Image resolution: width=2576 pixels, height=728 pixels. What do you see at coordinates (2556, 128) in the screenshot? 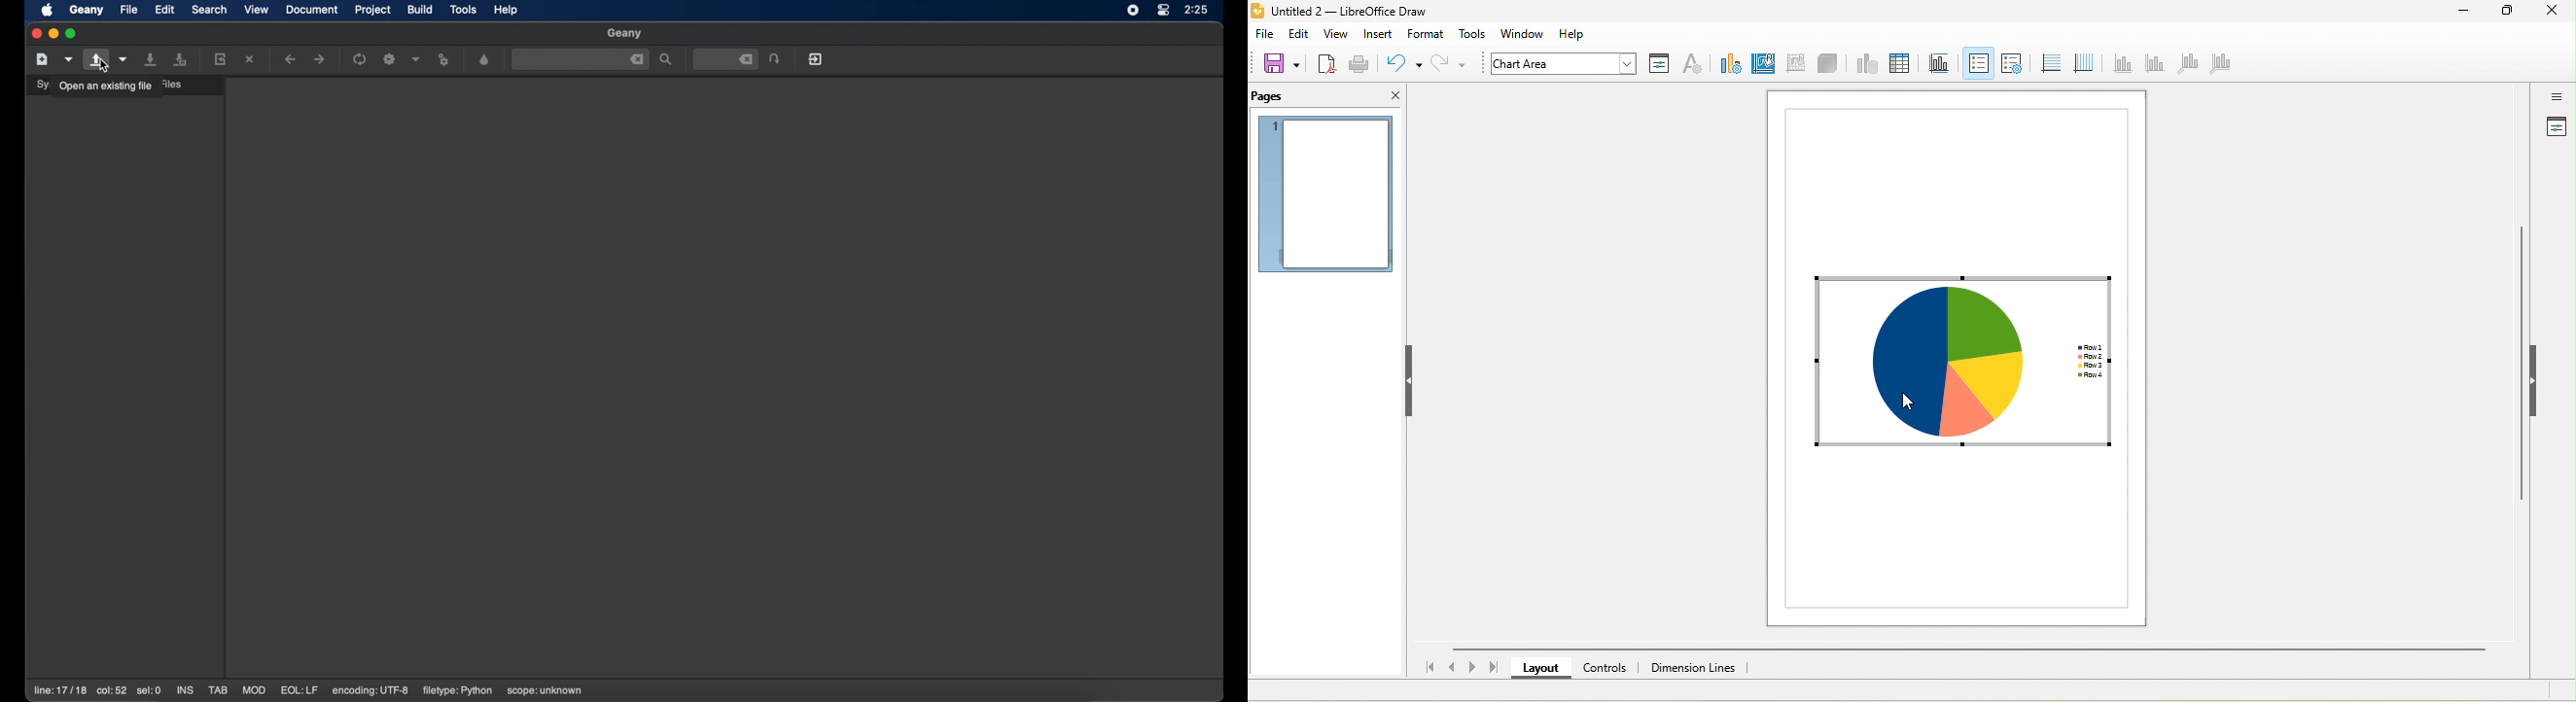
I see `properties` at bounding box center [2556, 128].